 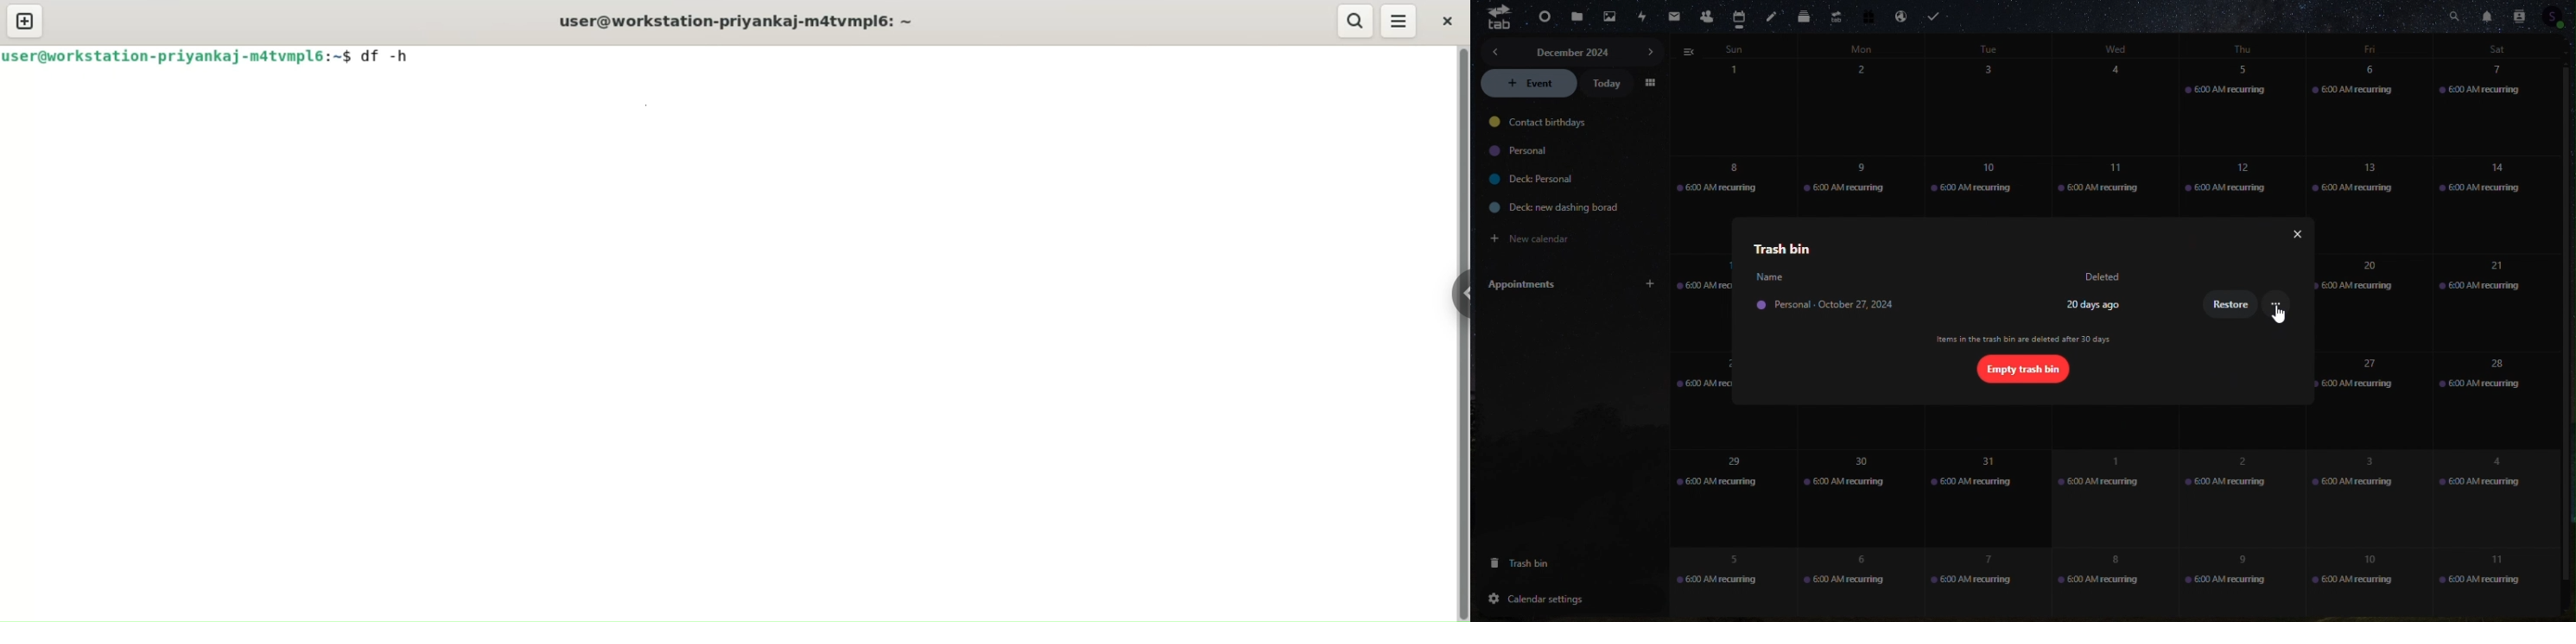 What do you see at coordinates (2357, 301) in the screenshot?
I see `20` at bounding box center [2357, 301].